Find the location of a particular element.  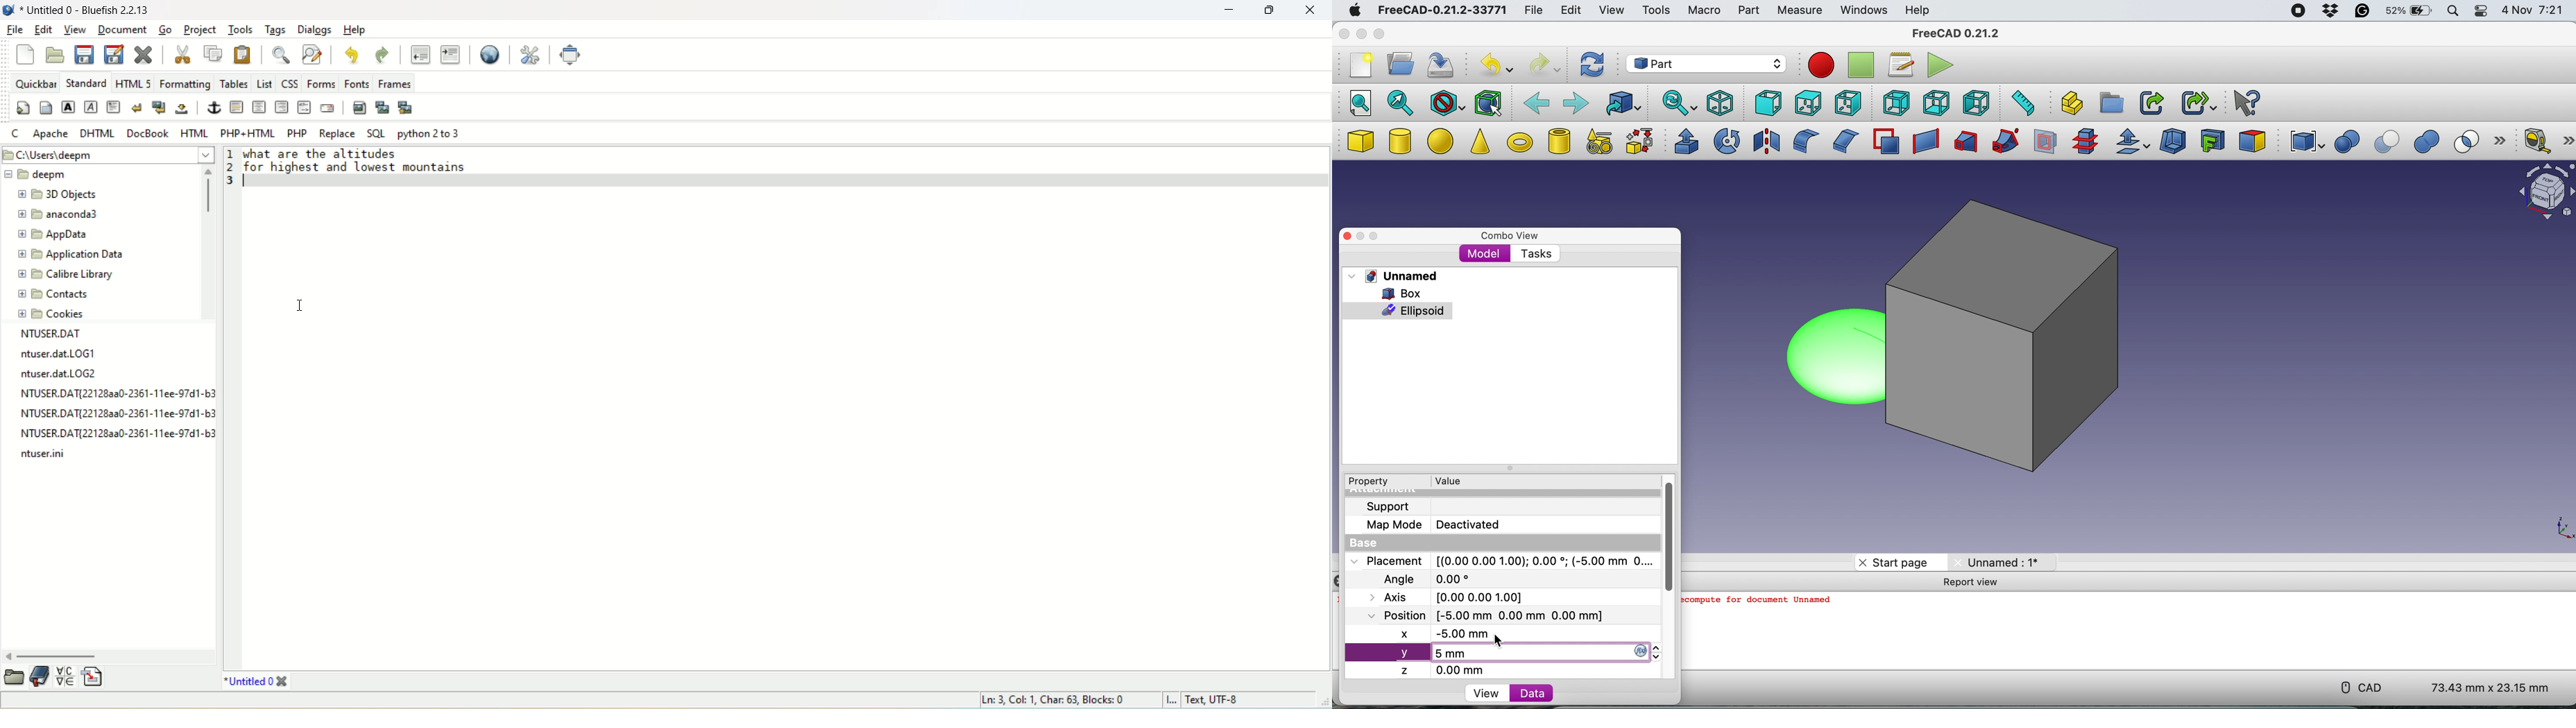

Axis [0.00 0.00 1.00] is located at coordinates (1452, 596).